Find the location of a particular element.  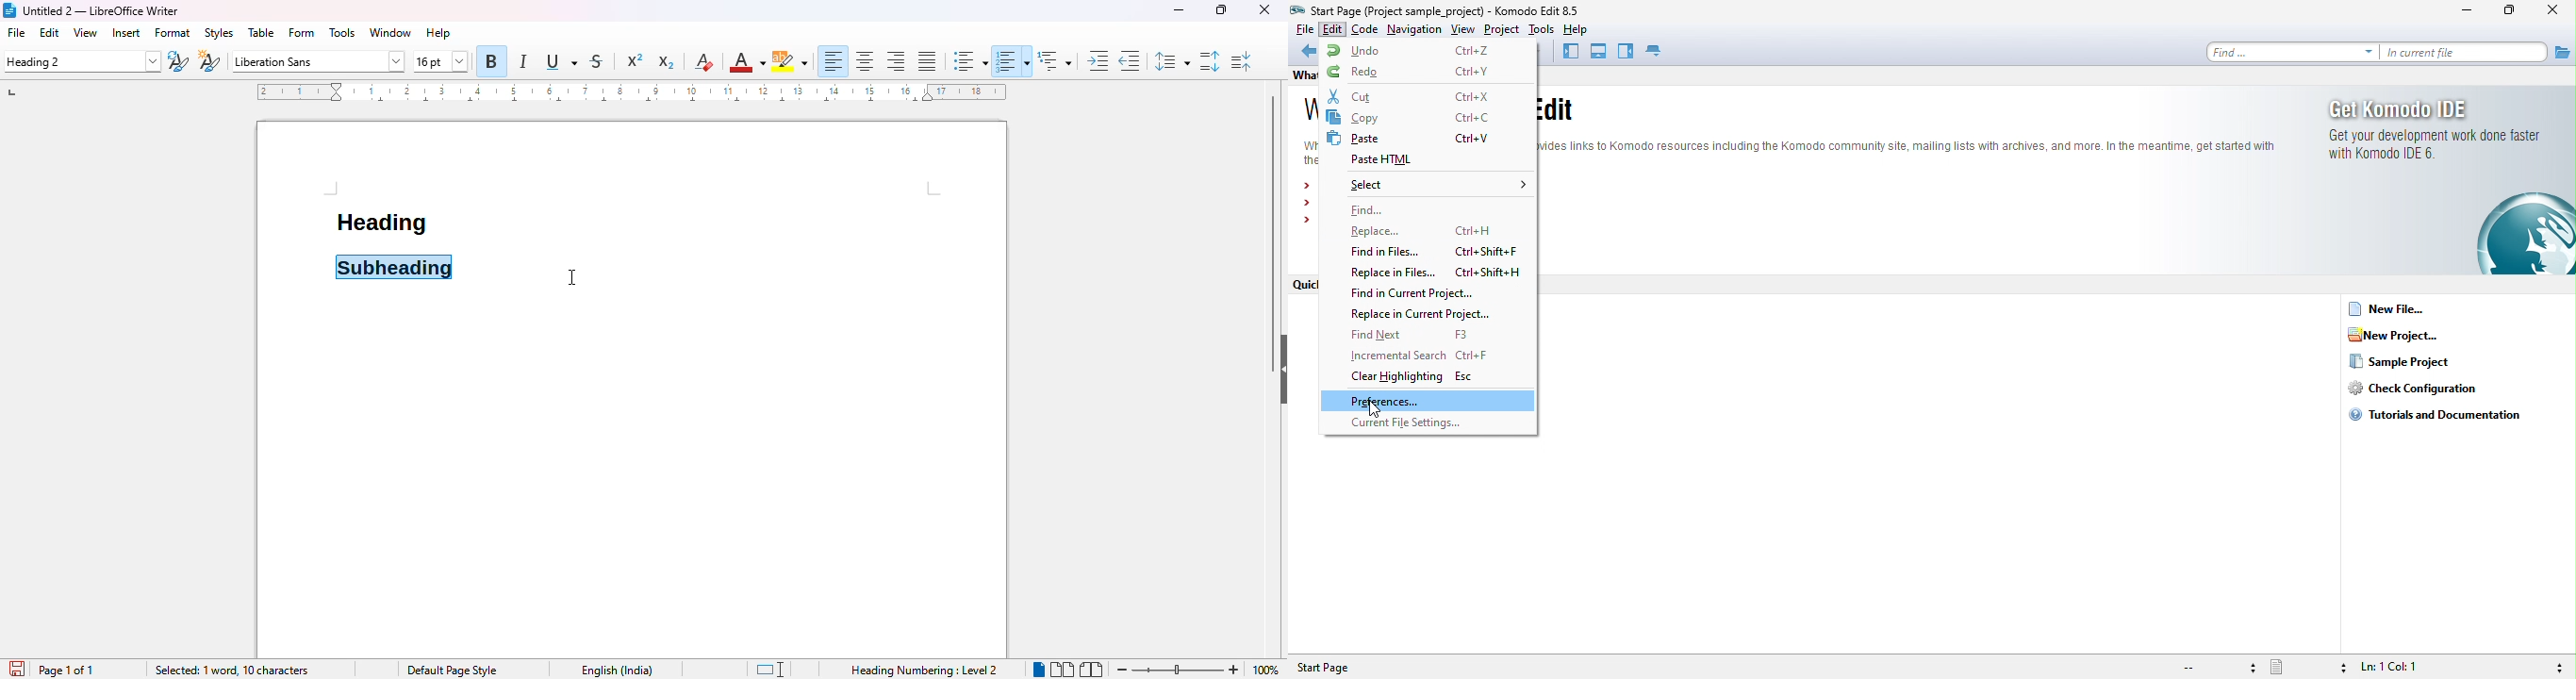

new style from selection is located at coordinates (209, 61).